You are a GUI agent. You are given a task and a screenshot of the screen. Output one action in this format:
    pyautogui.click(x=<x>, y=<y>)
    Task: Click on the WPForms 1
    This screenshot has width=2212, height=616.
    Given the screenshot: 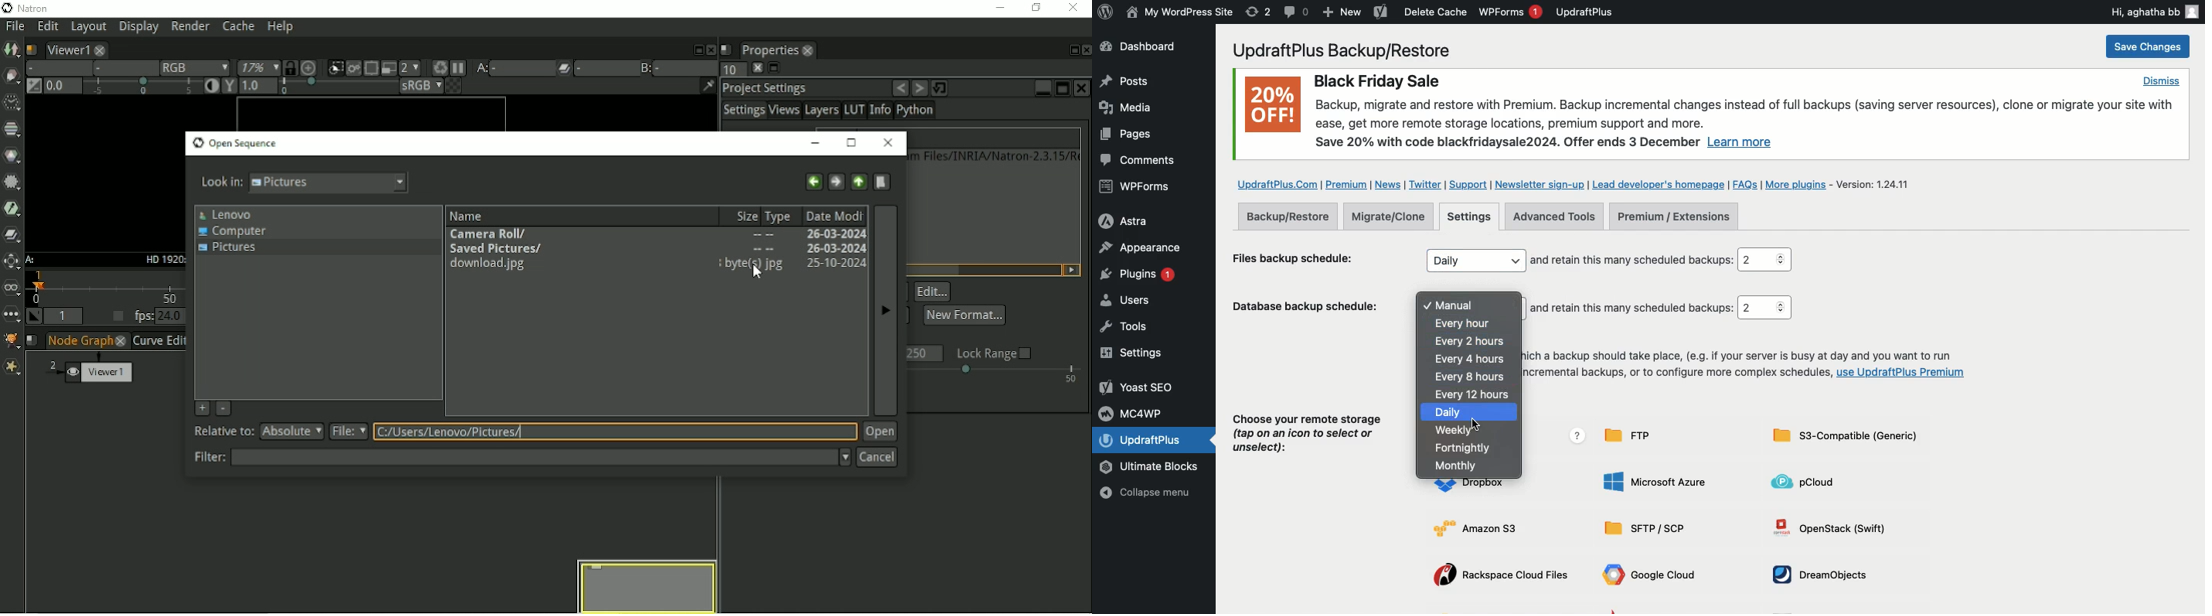 What is the action you would take?
    pyautogui.click(x=1510, y=12)
    